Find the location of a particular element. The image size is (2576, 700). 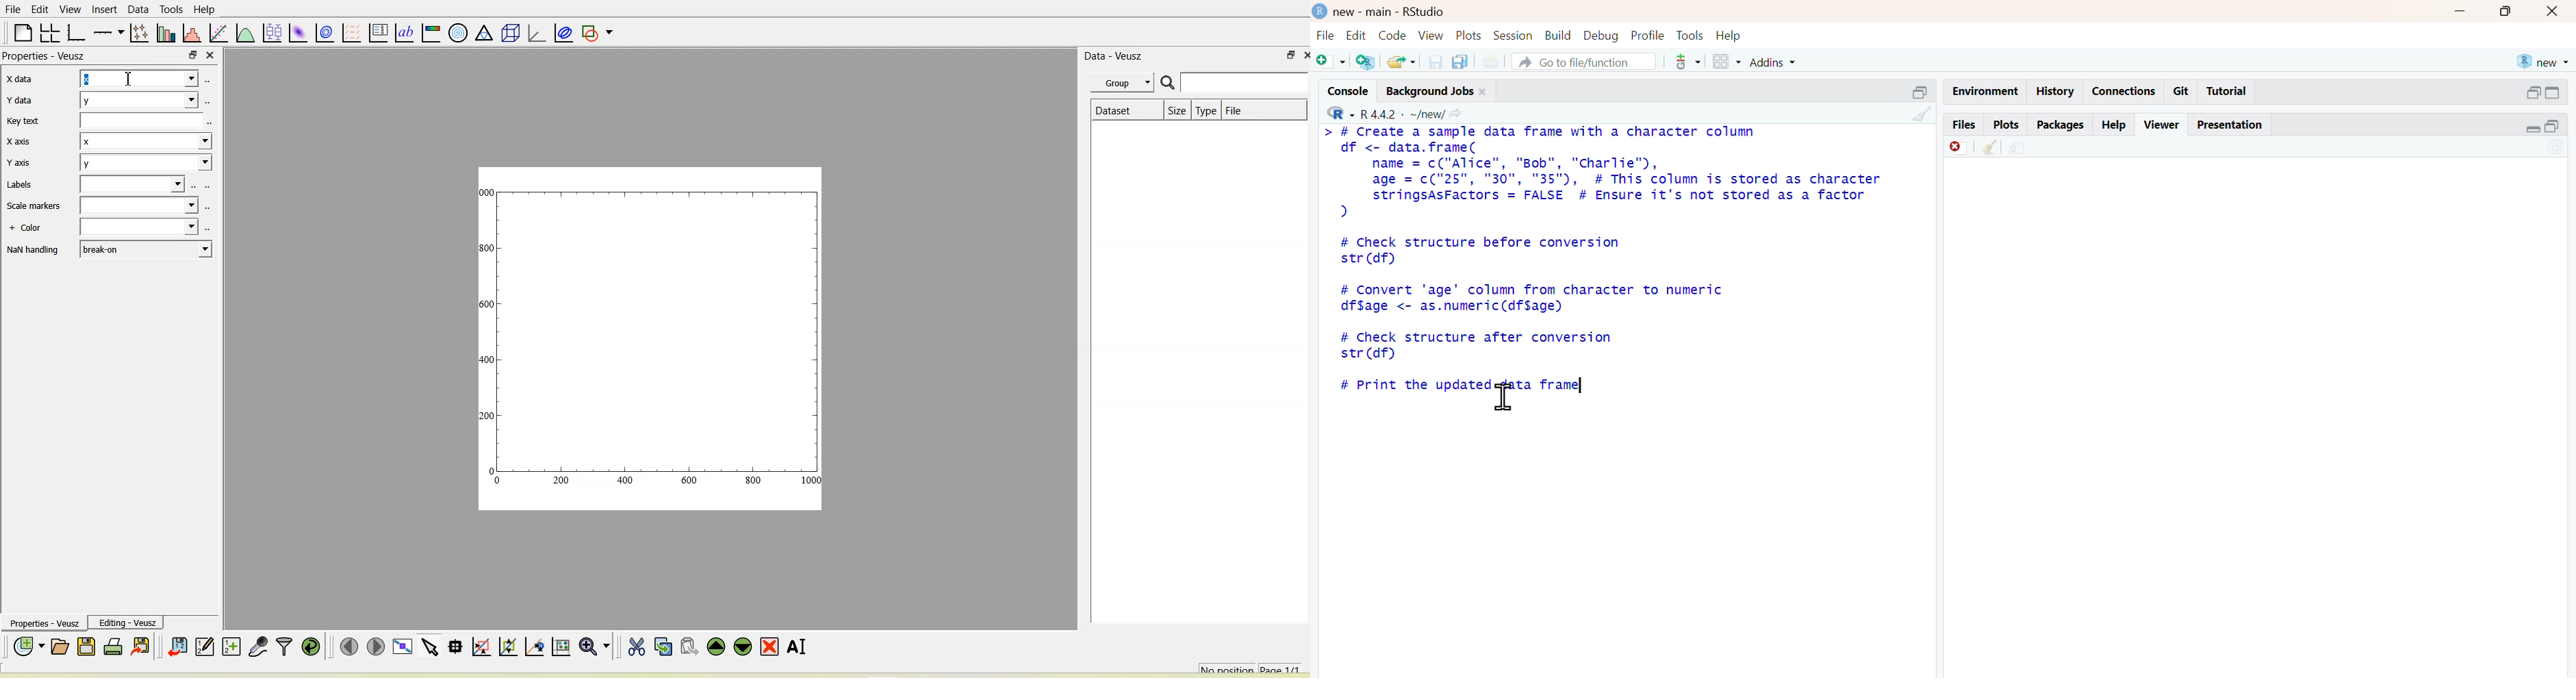

git is located at coordinates (2180, 91).